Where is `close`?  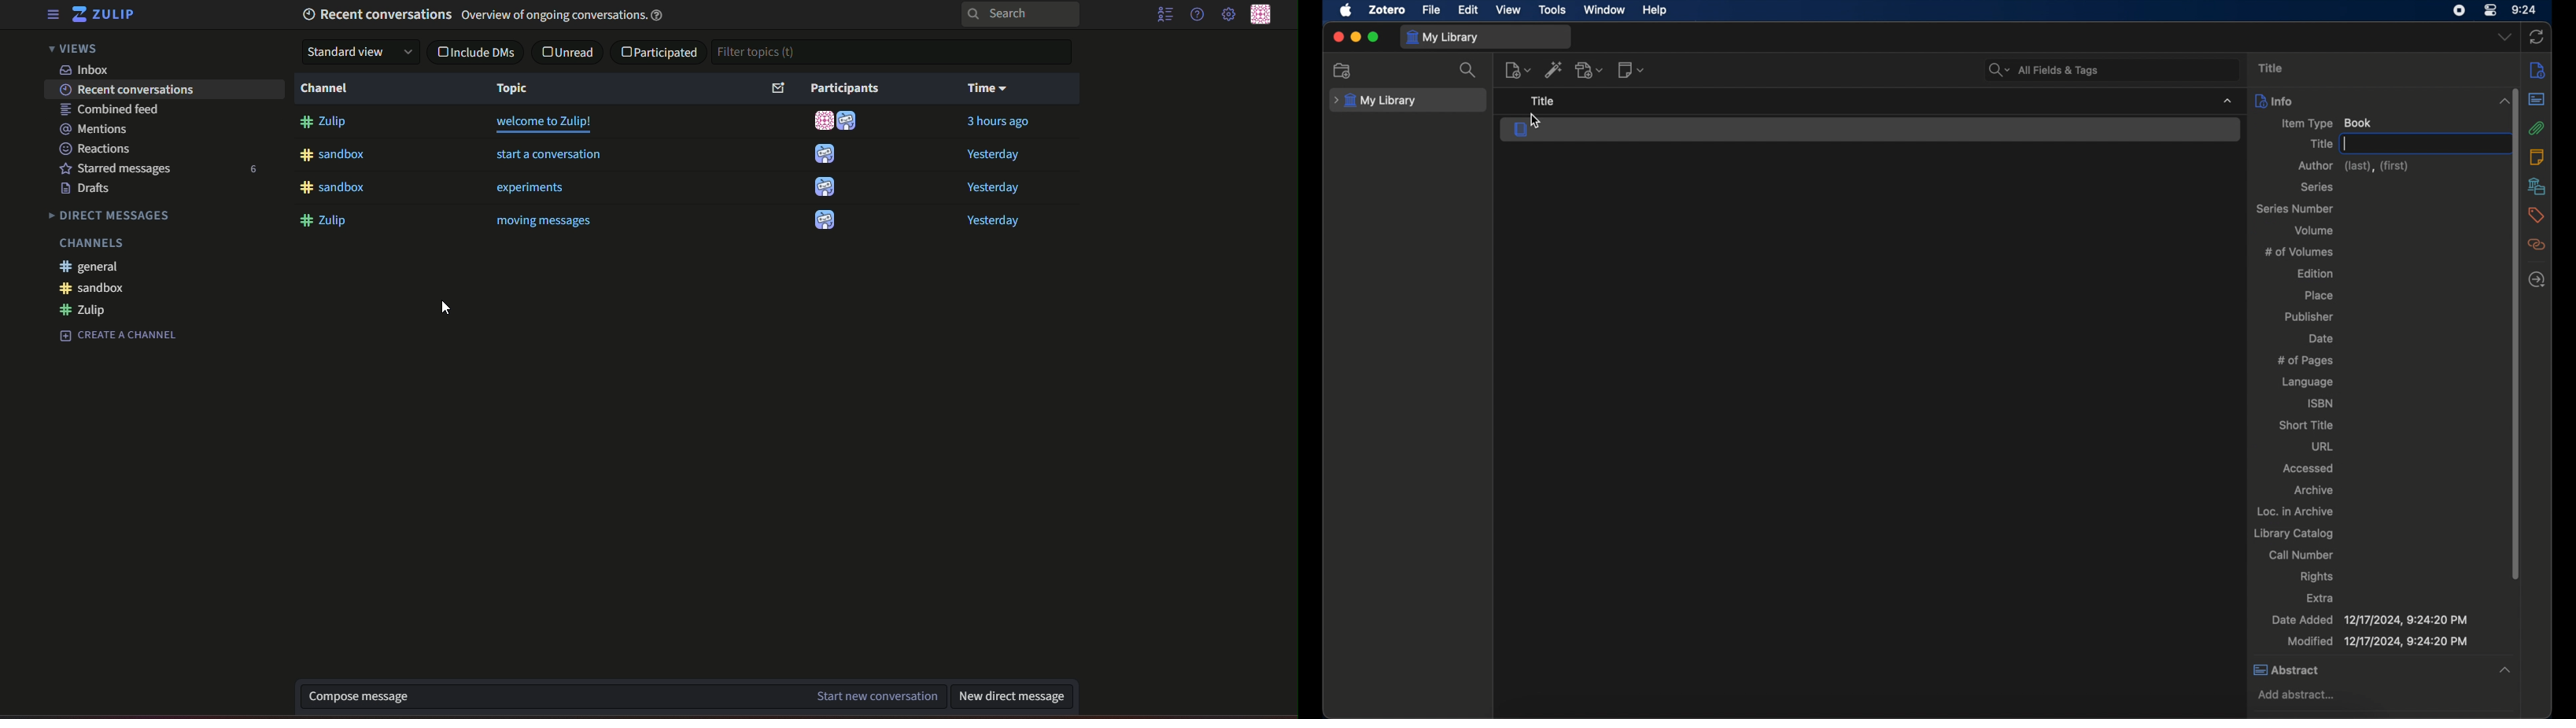 close is located at coordinates (1339, 37).